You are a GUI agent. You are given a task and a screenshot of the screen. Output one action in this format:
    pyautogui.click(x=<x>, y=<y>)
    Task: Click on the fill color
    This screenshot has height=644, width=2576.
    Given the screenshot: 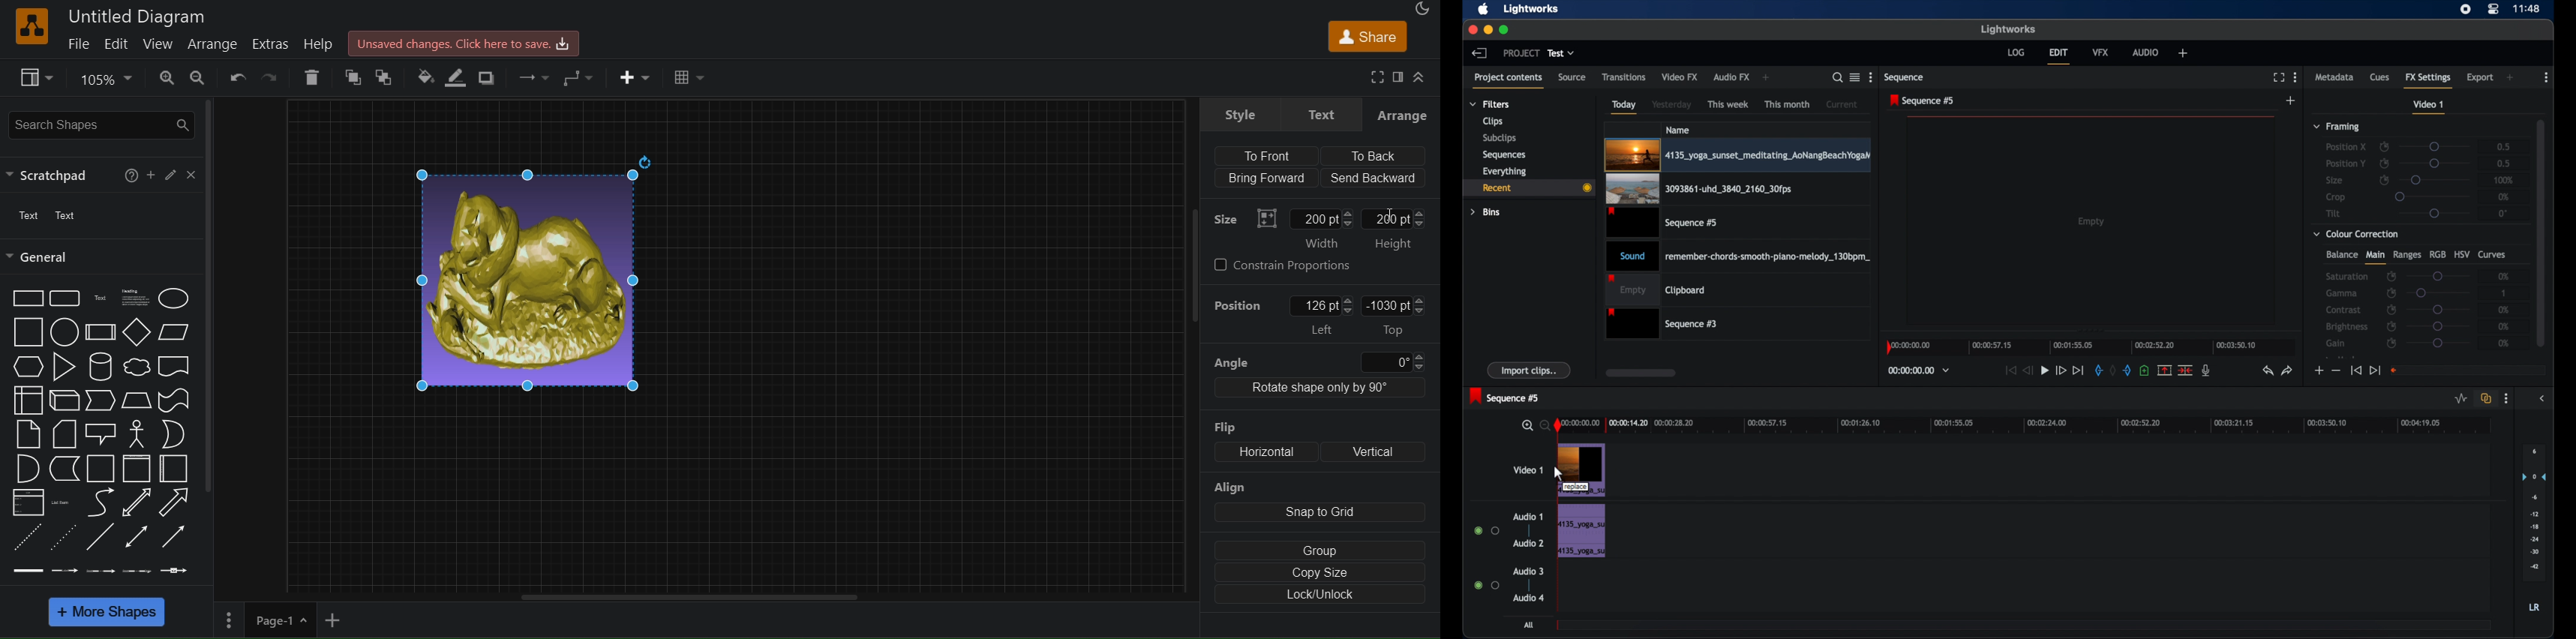 What is the action you would take?
    pyautogui.click(x=425, y=78)
    